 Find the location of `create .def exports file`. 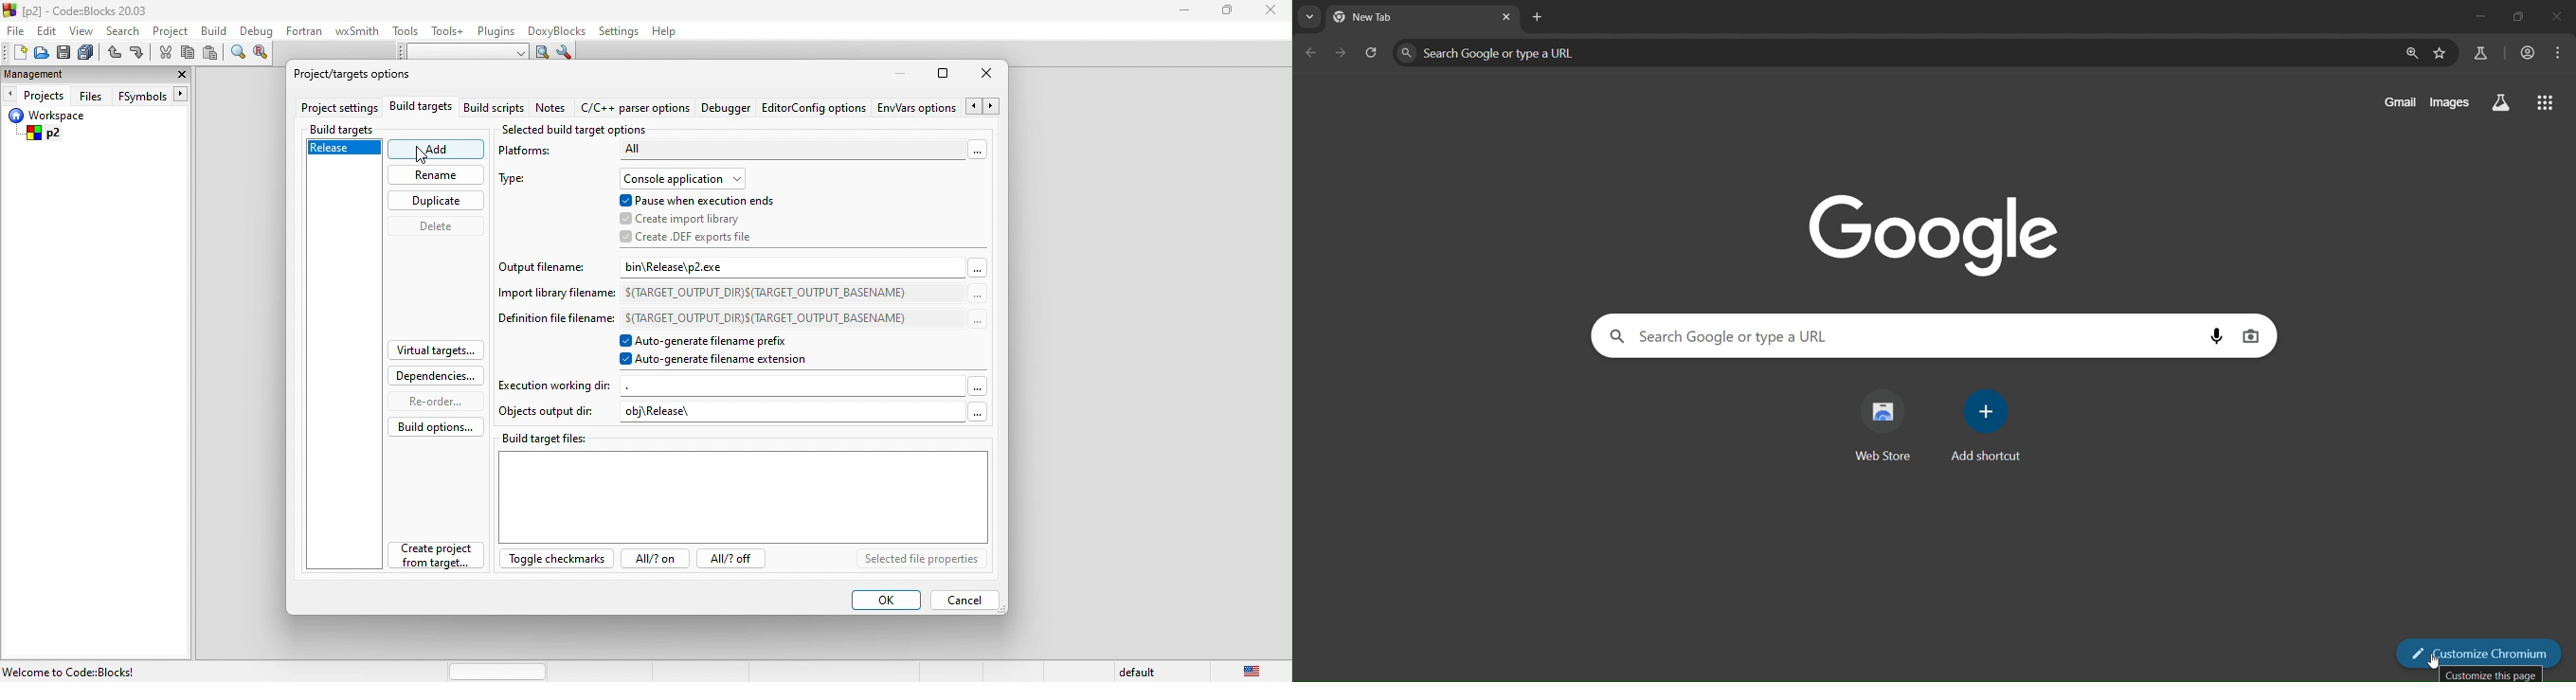

create .def exports file is located at coordinates (696, 238).